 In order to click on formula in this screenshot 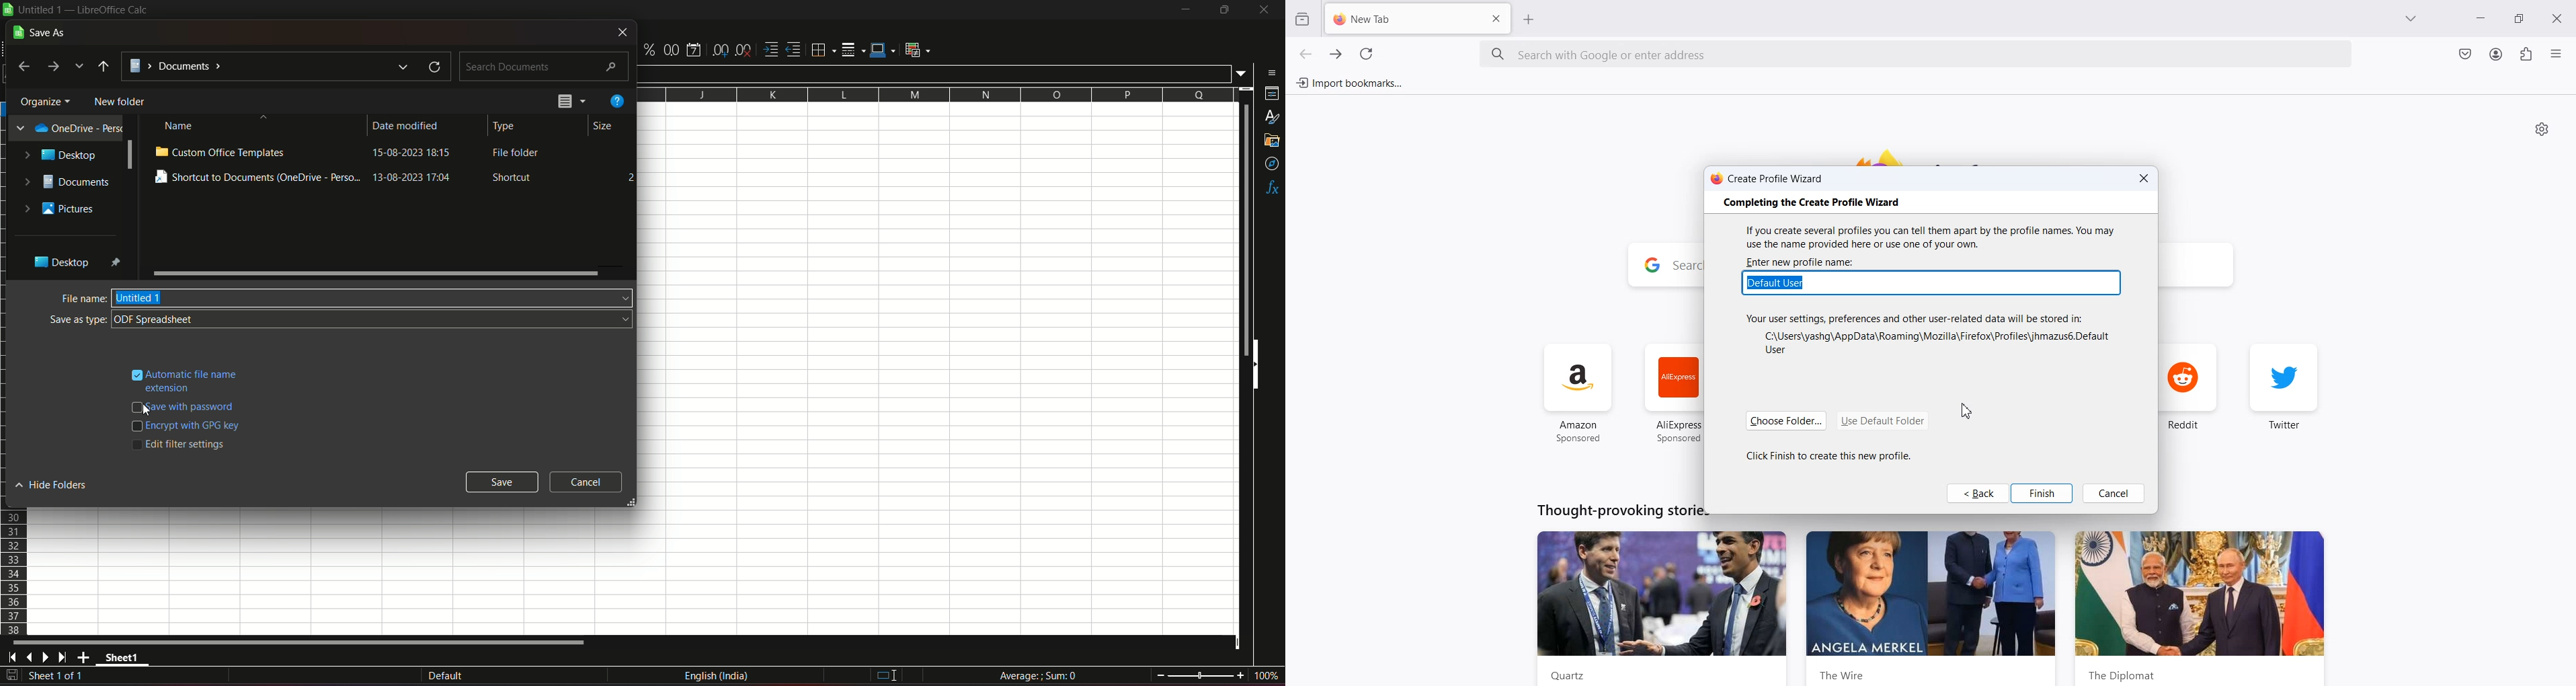, I will do `click(1038, 675)`.